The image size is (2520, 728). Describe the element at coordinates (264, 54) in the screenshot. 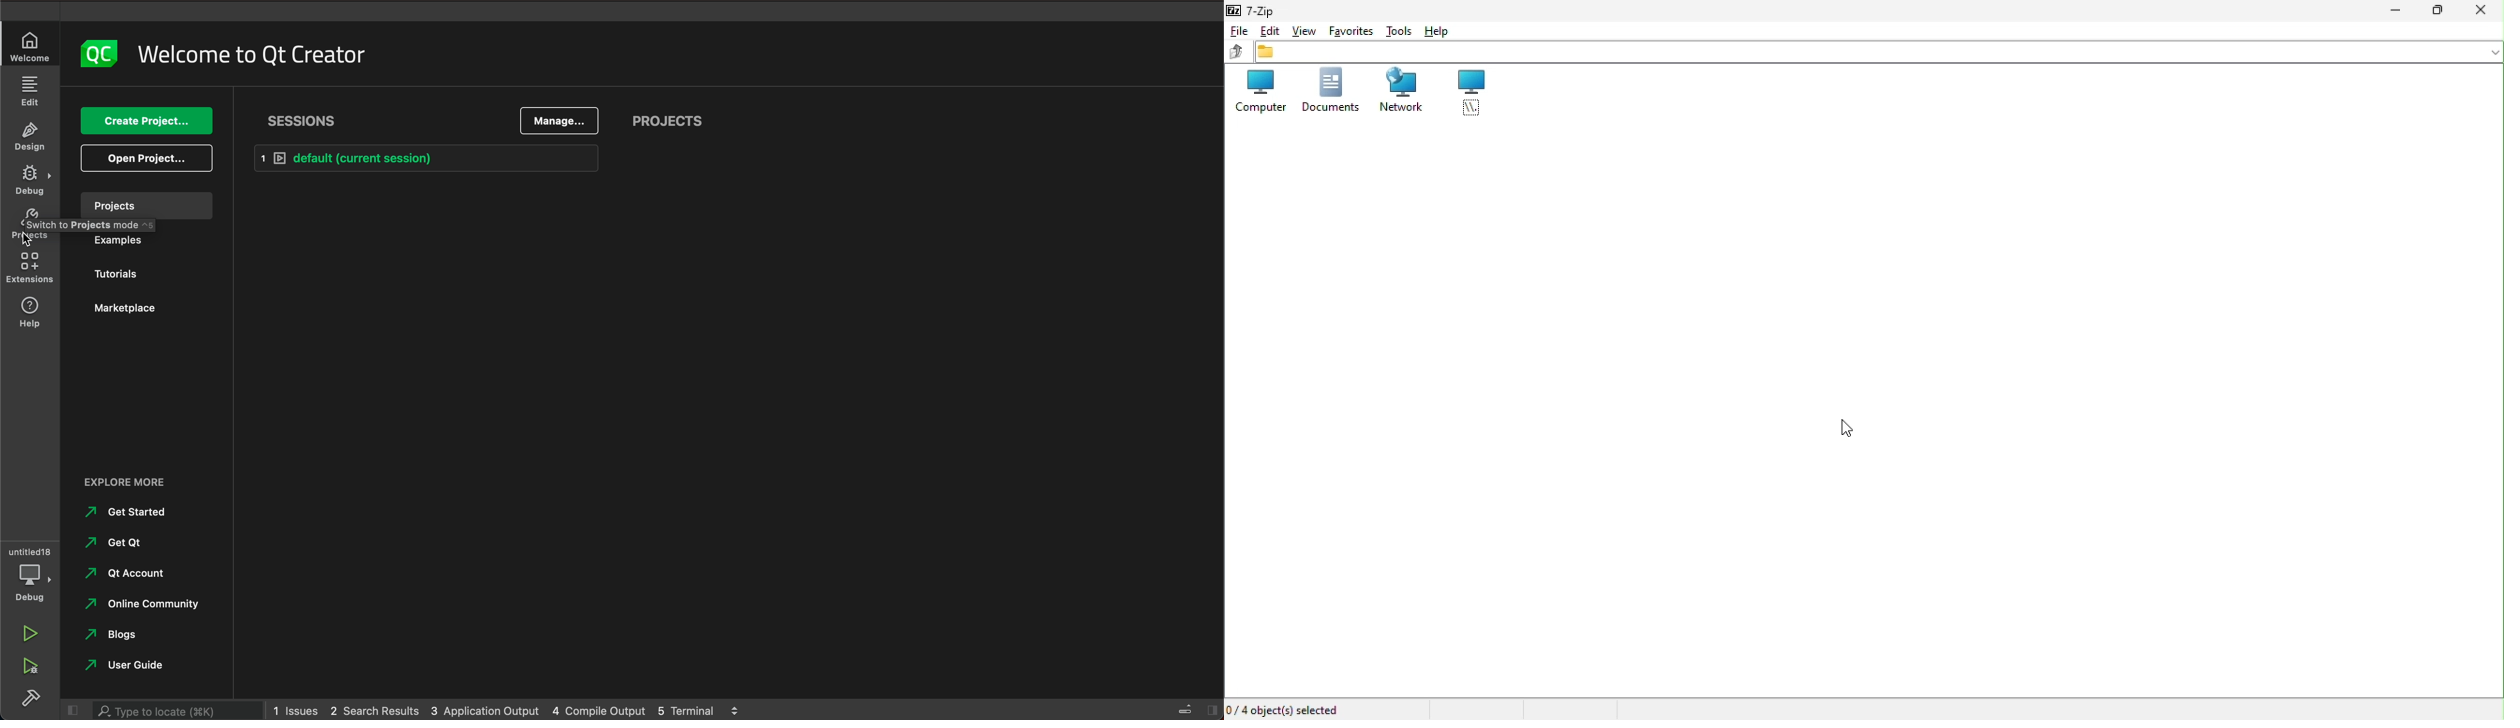

I see `welcome to qt` at that location.